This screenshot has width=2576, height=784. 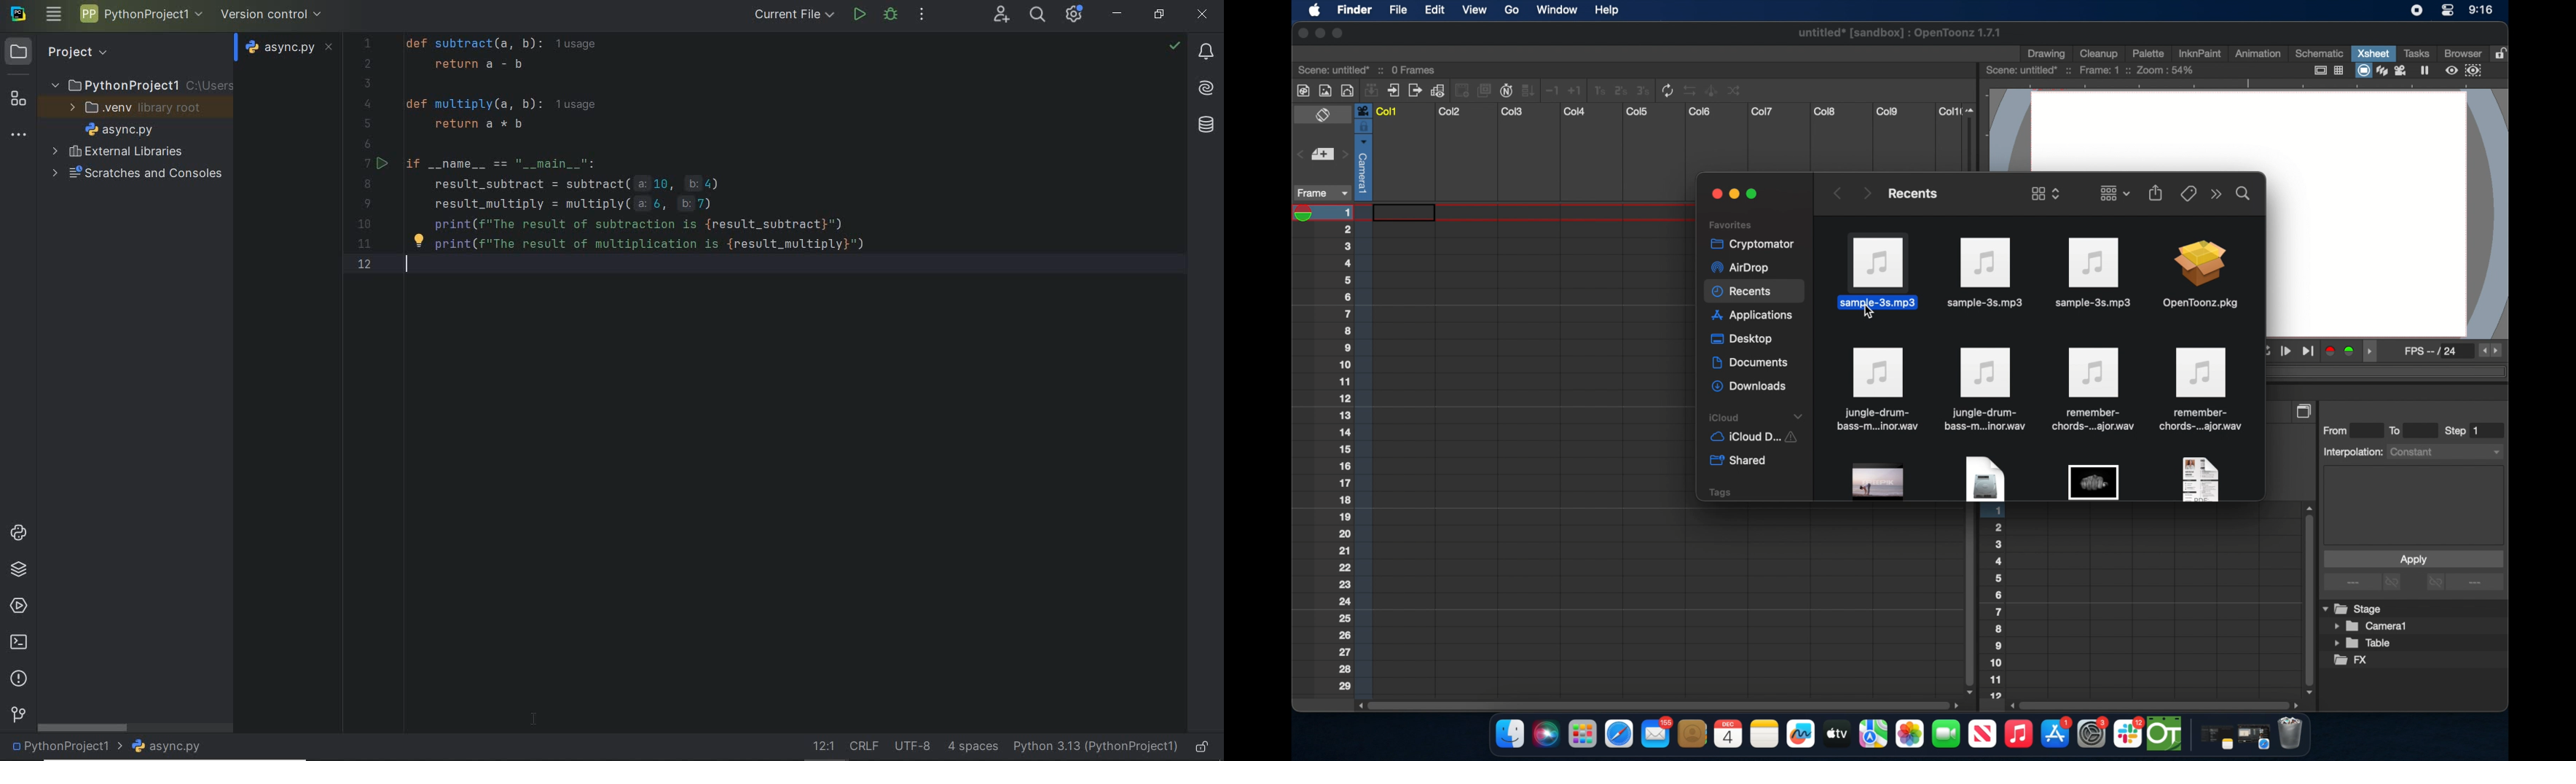 What do you see at coordinates (2216, 194) in the screenshot?
I see `more options` at bounding box center [2216, 194].